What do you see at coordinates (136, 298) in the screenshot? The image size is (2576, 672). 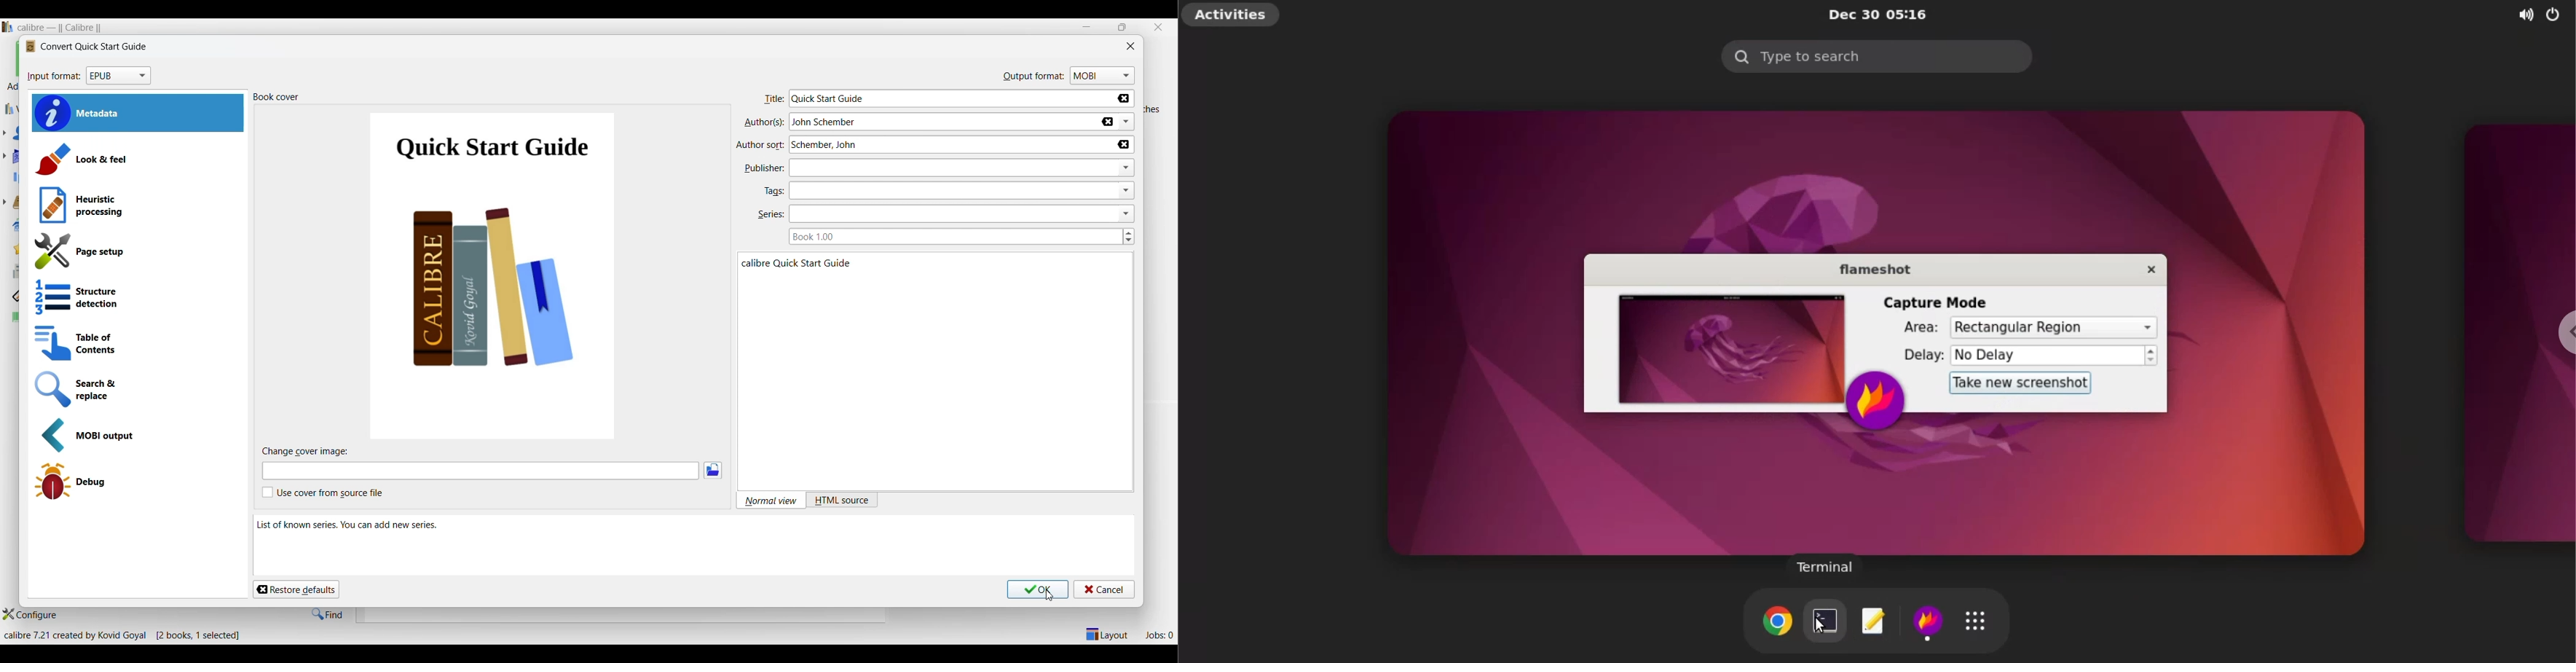 I see `Structure detection` at bounding box center [136, 298].